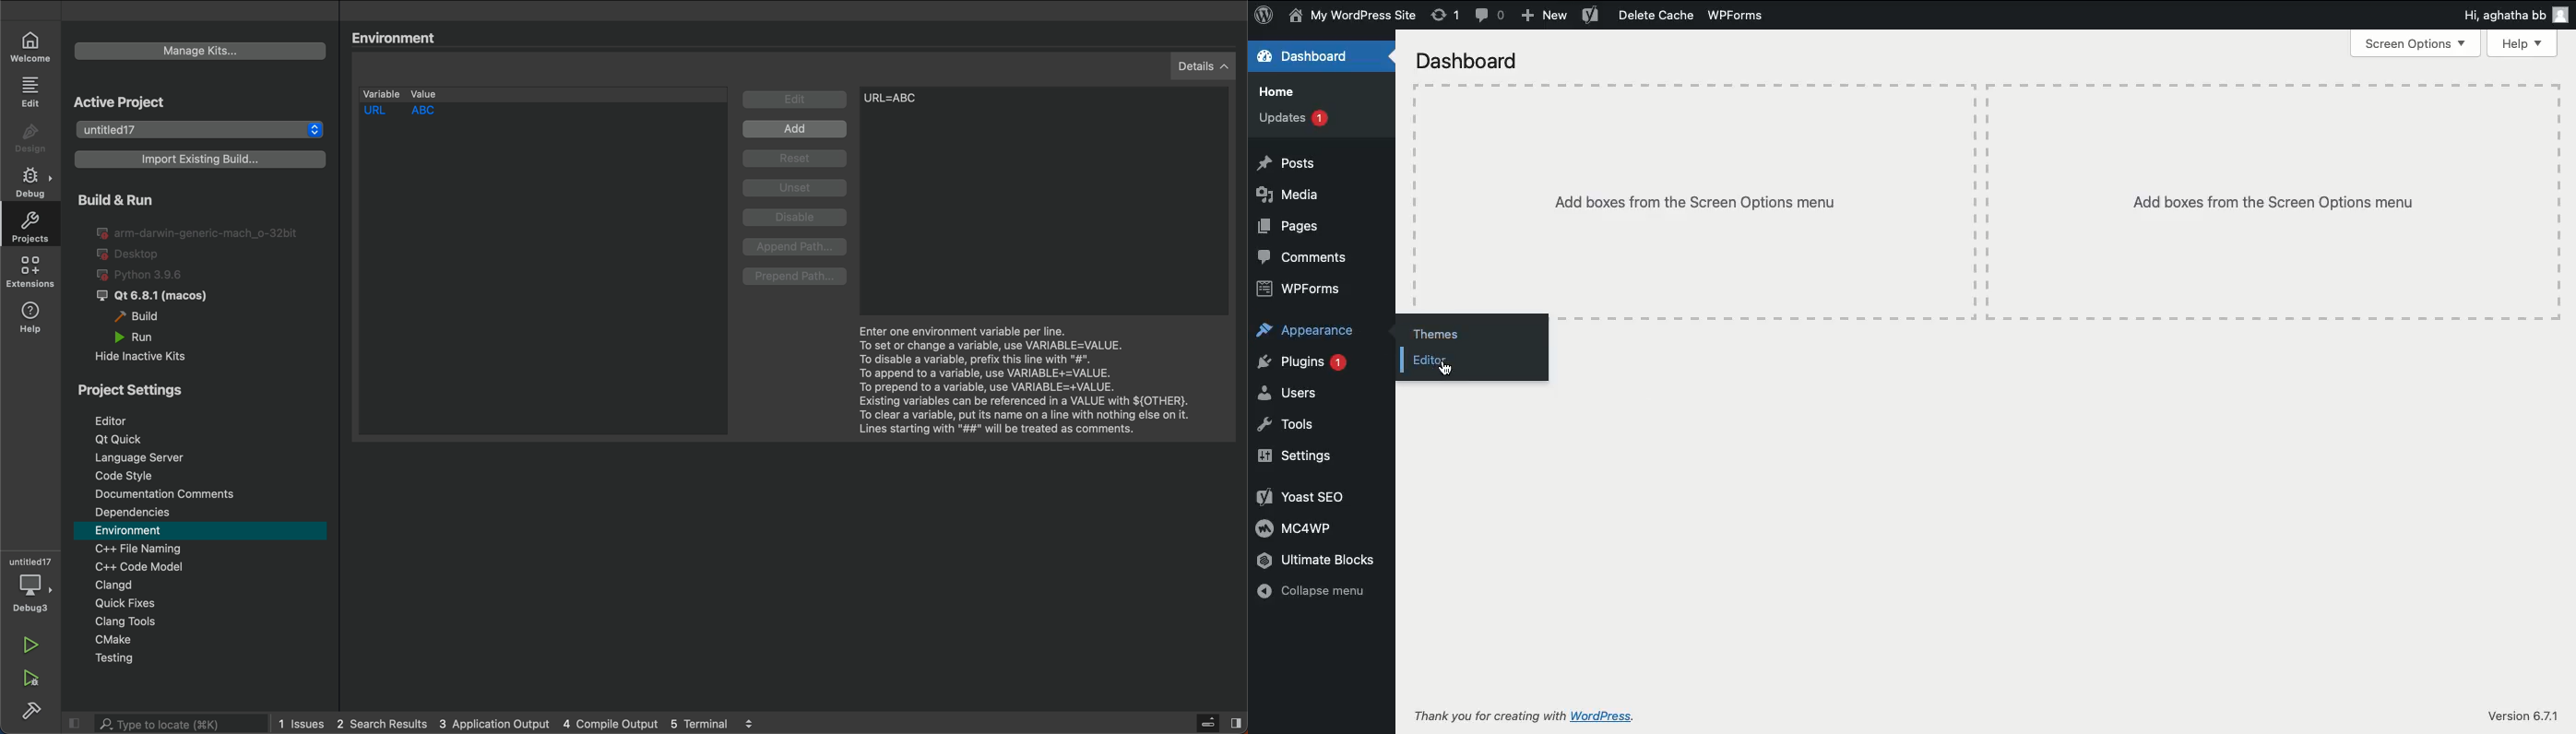 The width and height of the screenshot is (2576, 756). Describe the element at coordinates (1300, 456) in the screenshot. I see `Settings` at that location.